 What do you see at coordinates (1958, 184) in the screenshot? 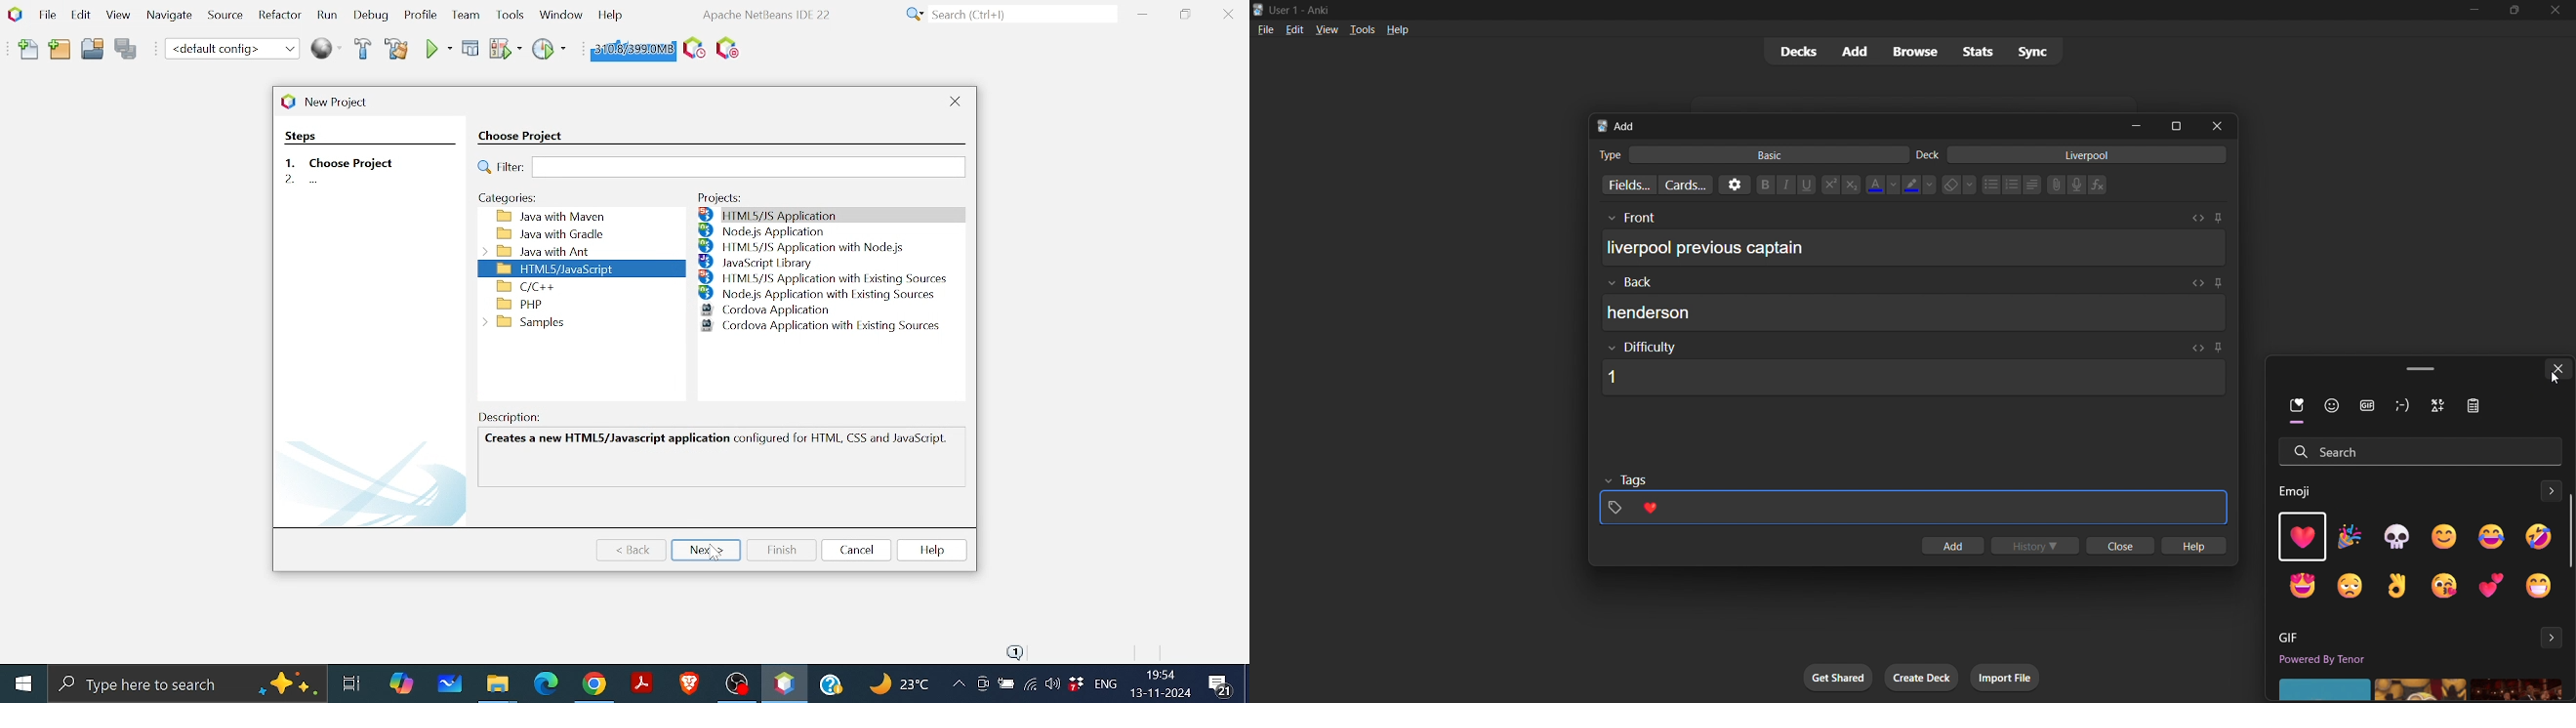
I see `clear` at bounding box center [1958, 184].